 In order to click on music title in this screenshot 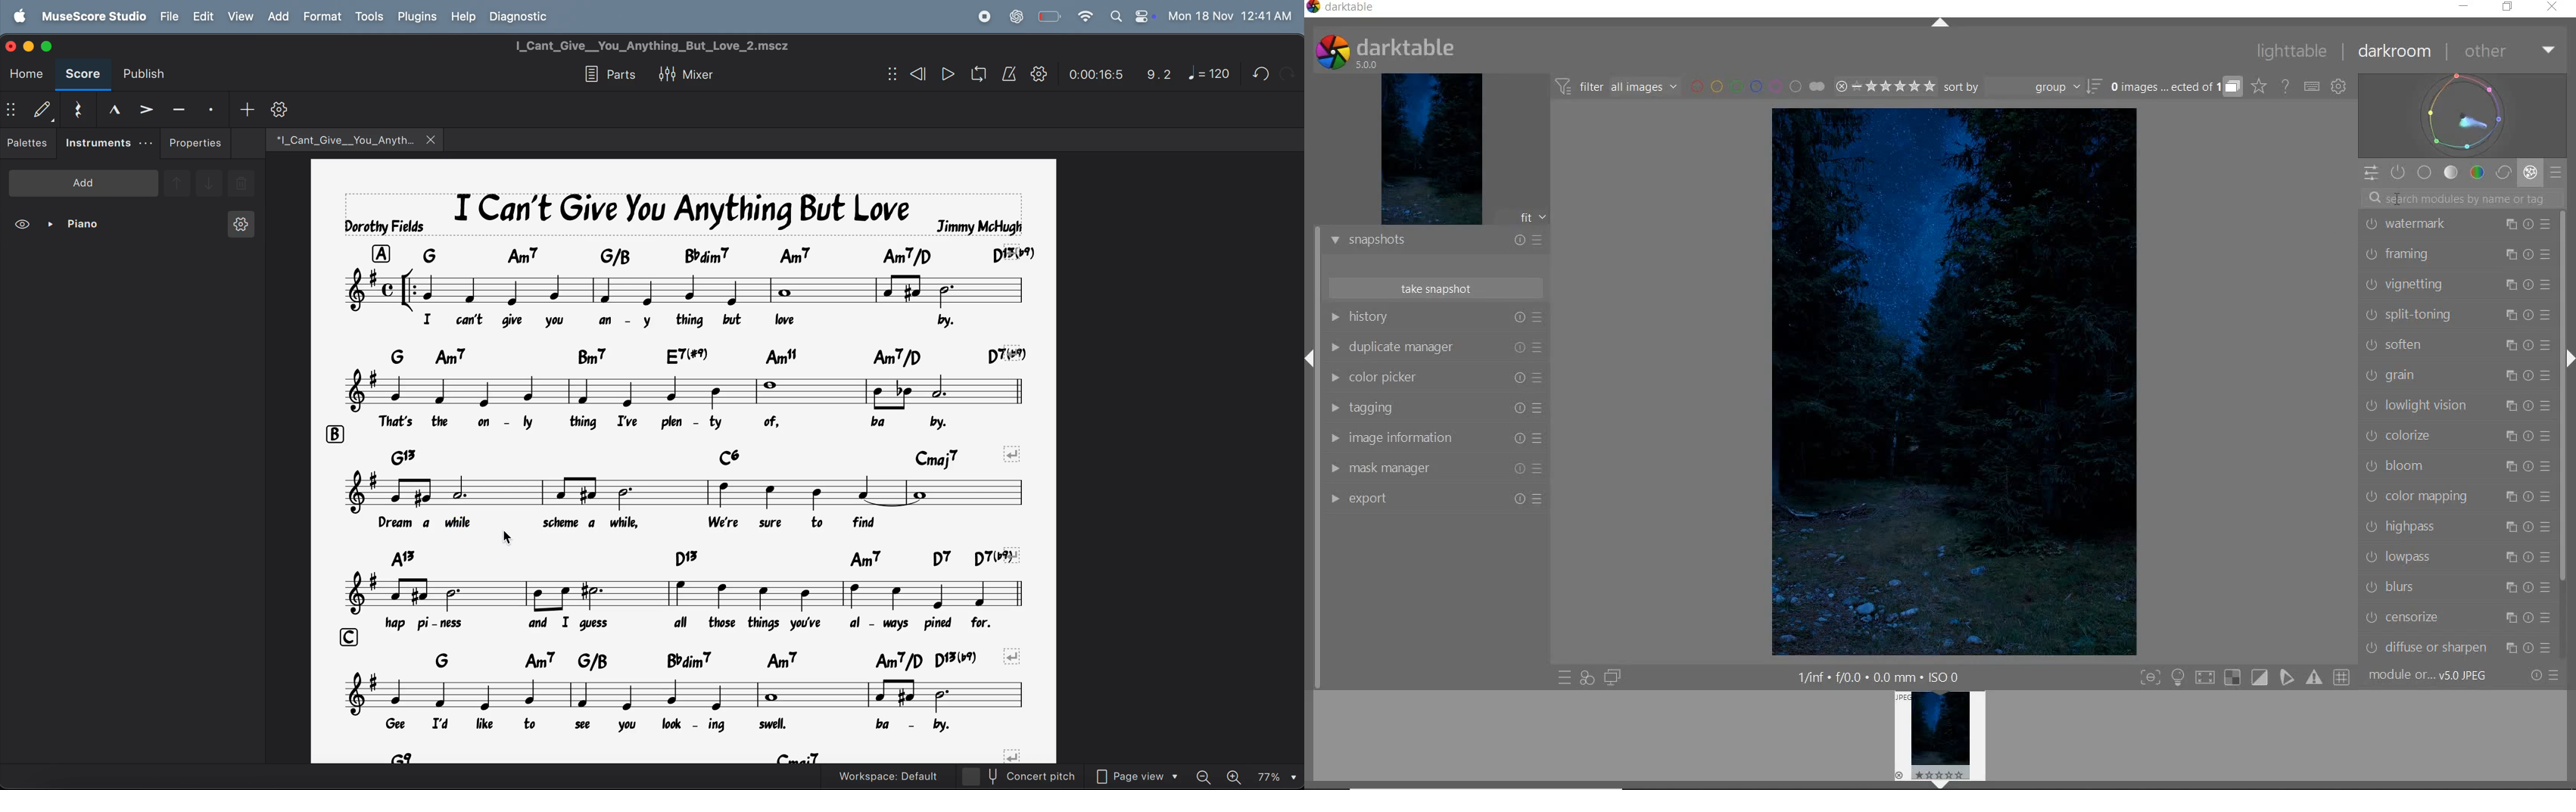, I will do `click(682, 214)`.